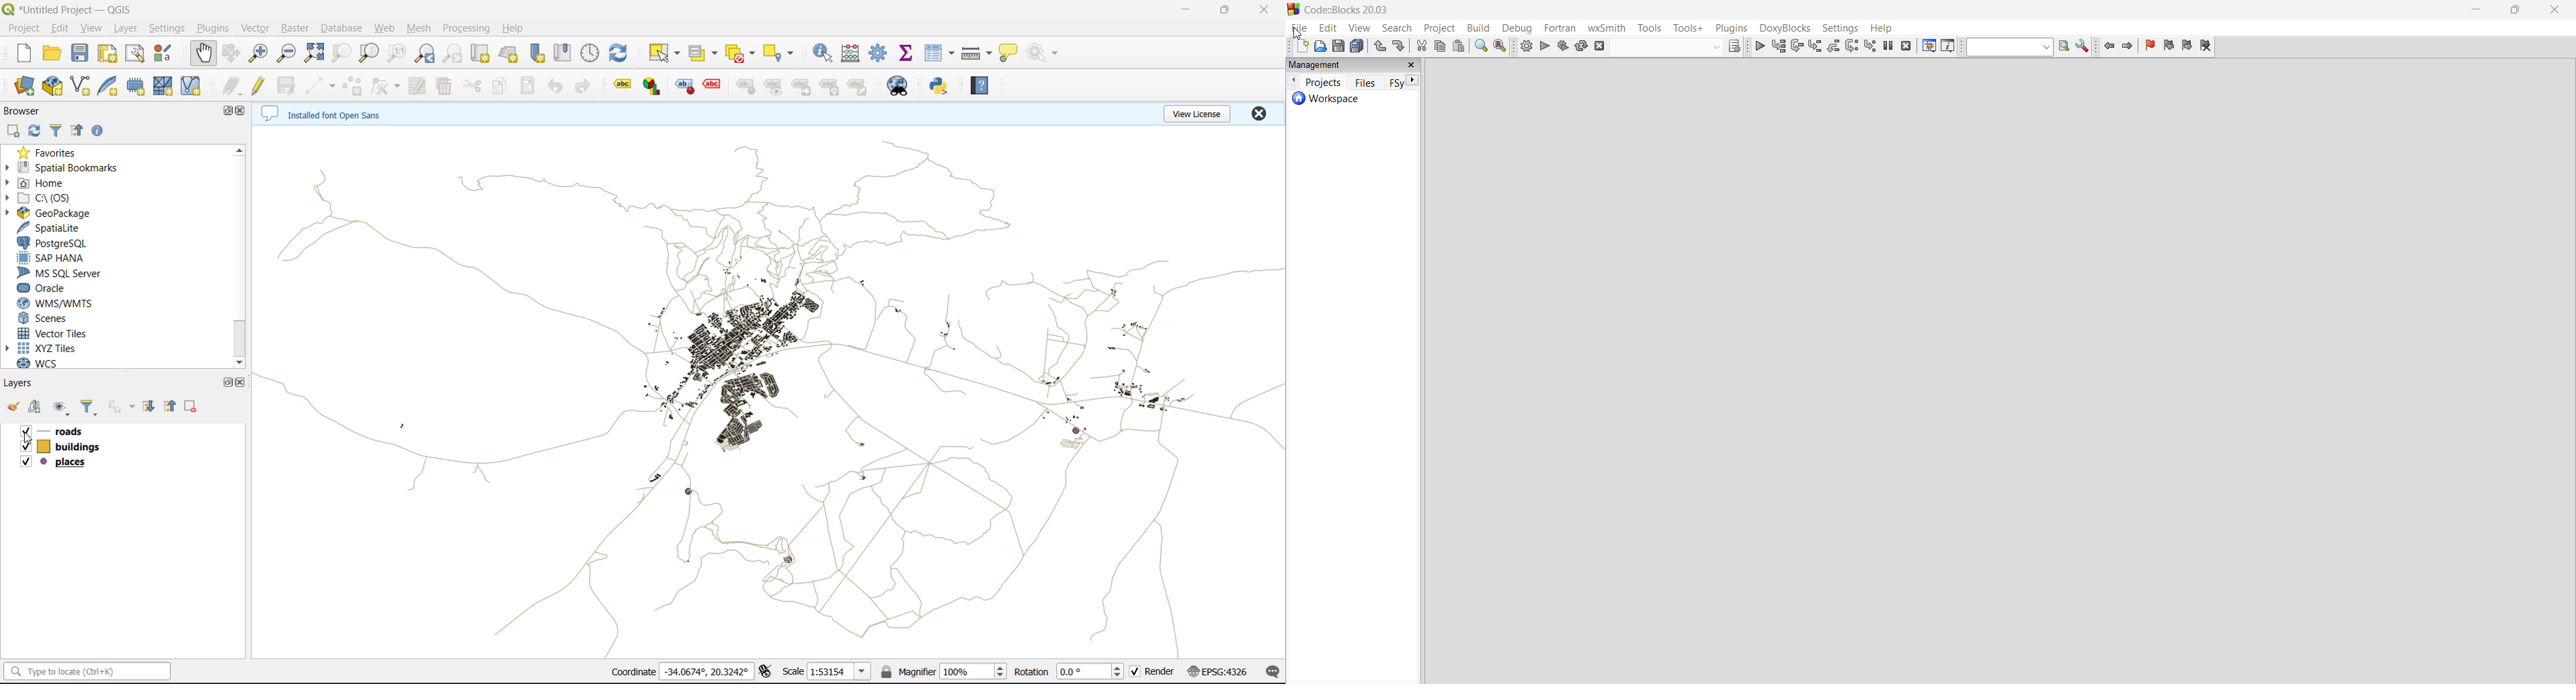 The width and height of the screenshot is (2576, 700). What do you see at coordinates (341, 29) in the screenshot?
I see `database` at bounding box center [341, 29].